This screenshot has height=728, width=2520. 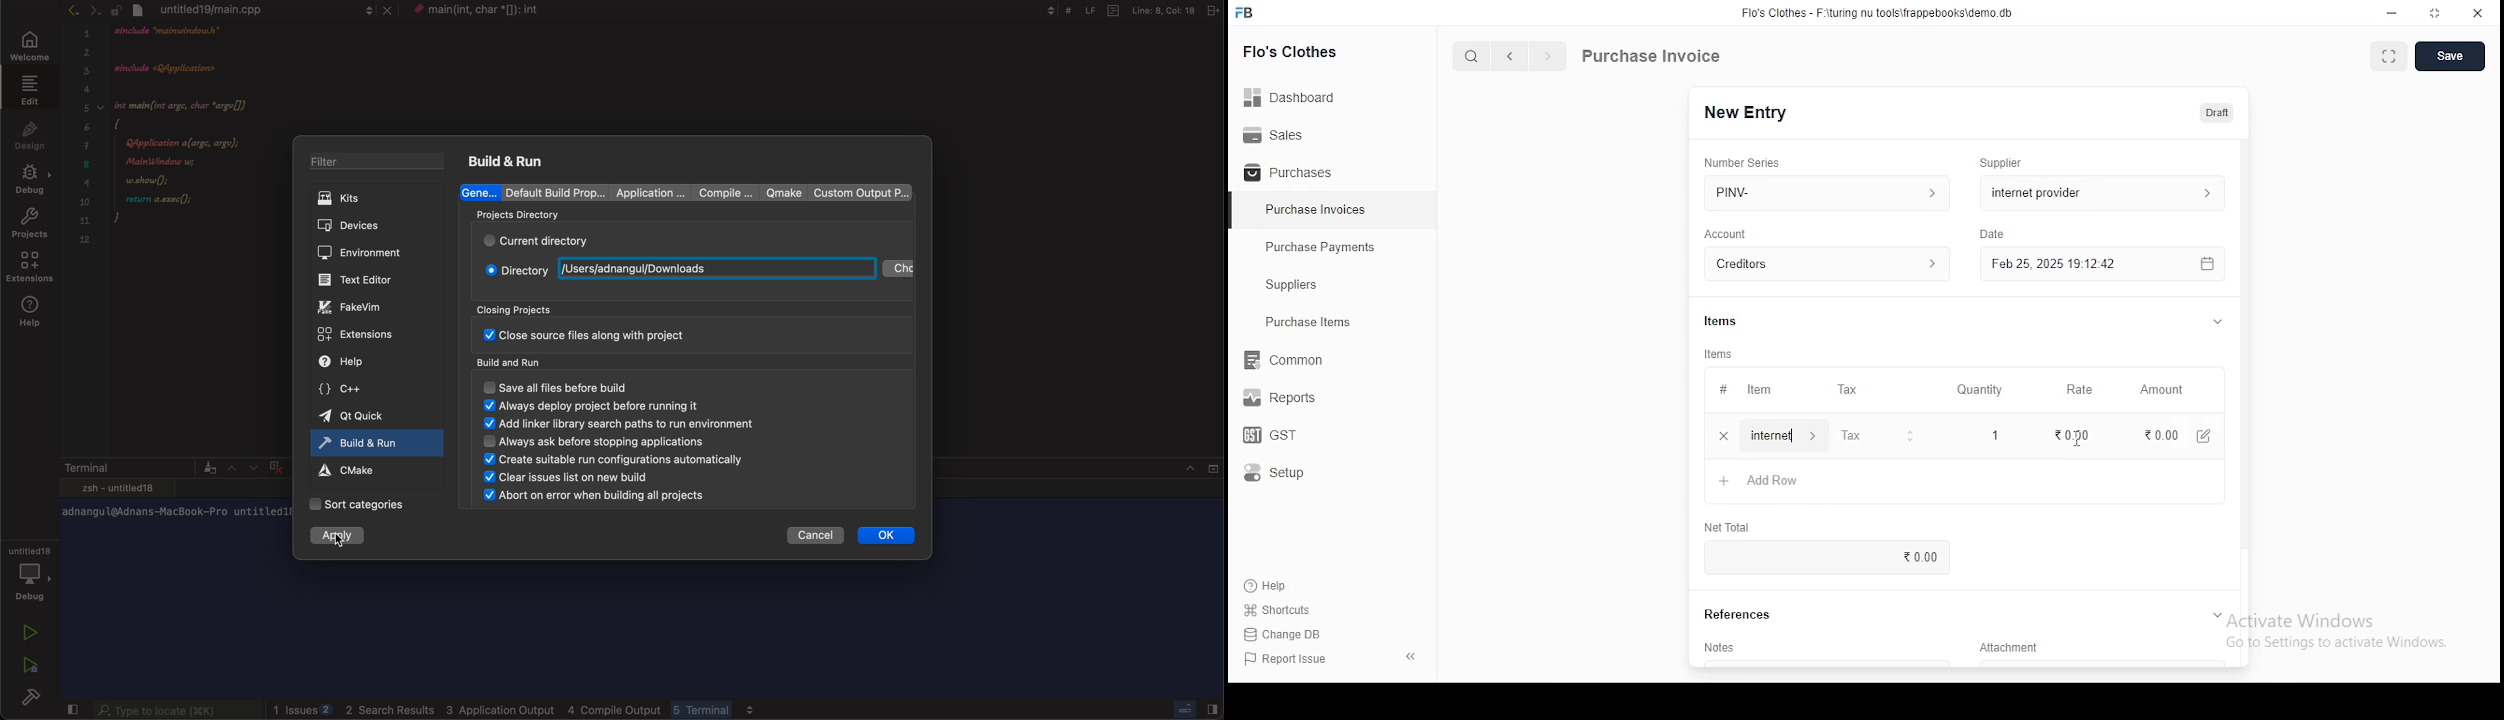 What do you see at coordinates (1723, 437) in the screenshot?
I see `+` at bounding box center [1723, 437].